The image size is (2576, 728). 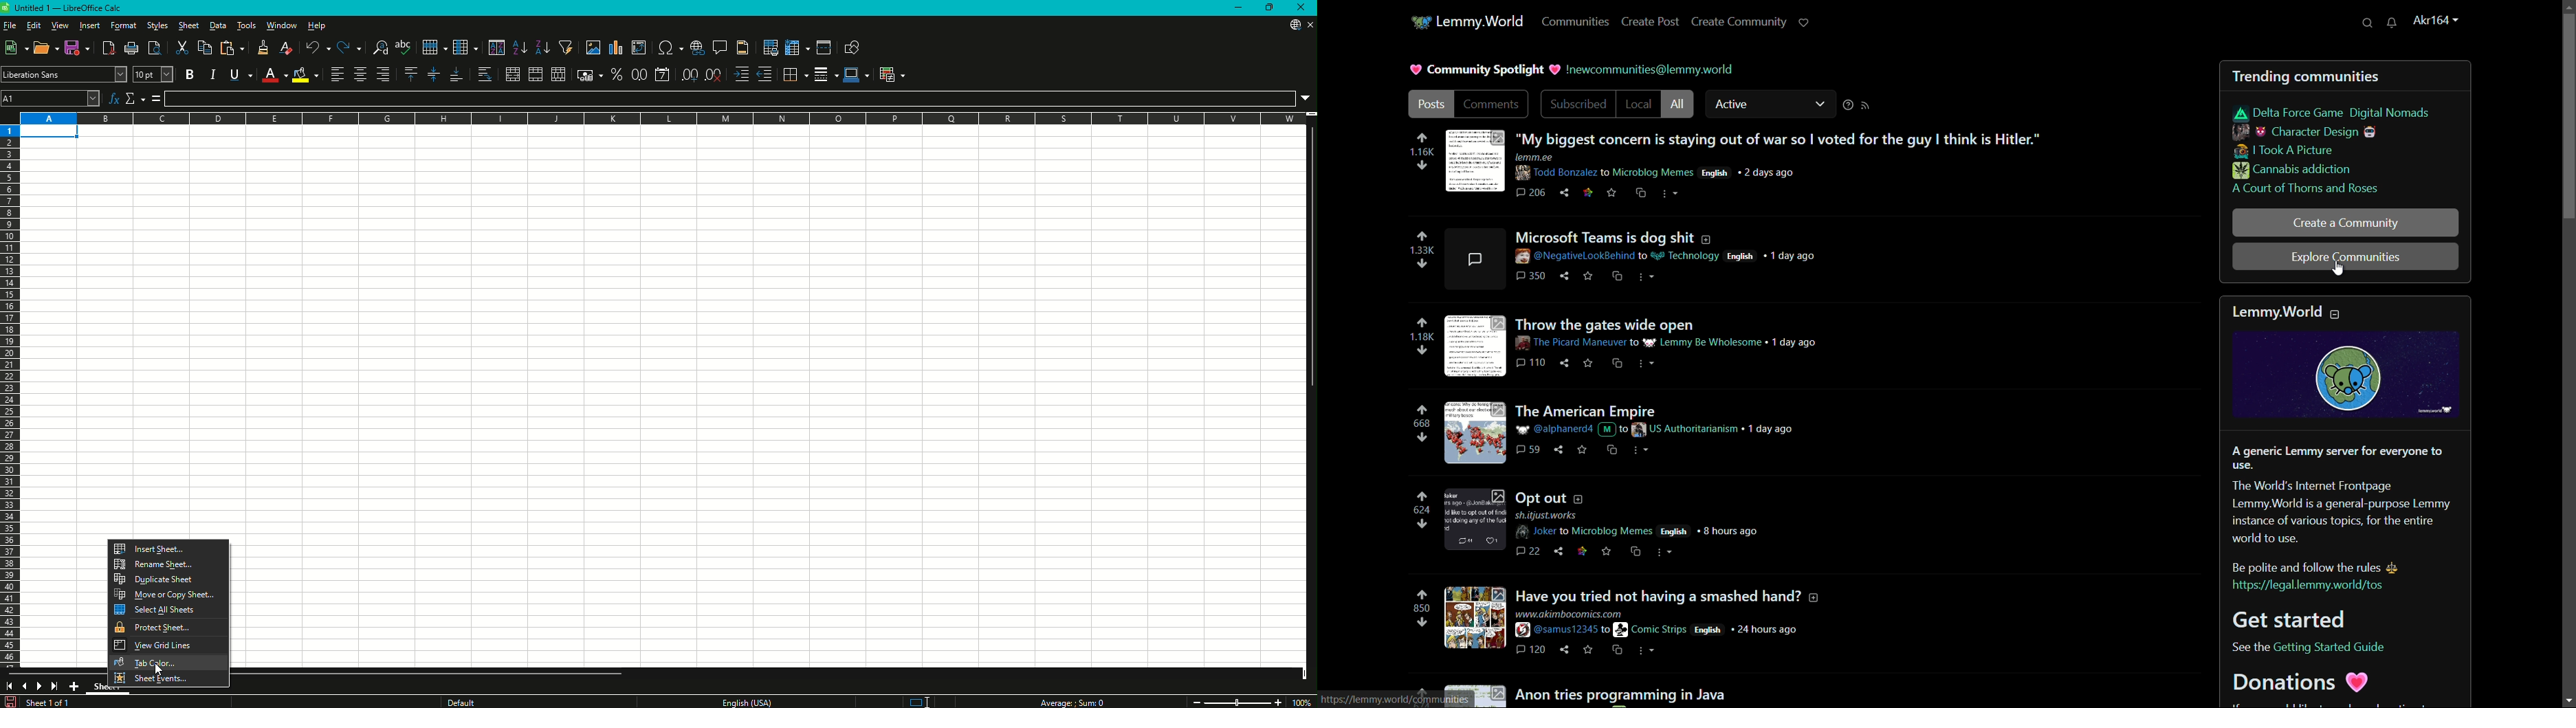 What do you see at coordinates (1846, 105) in the screenshot?
I see `sorting help` at bounding box center [1846, 105].